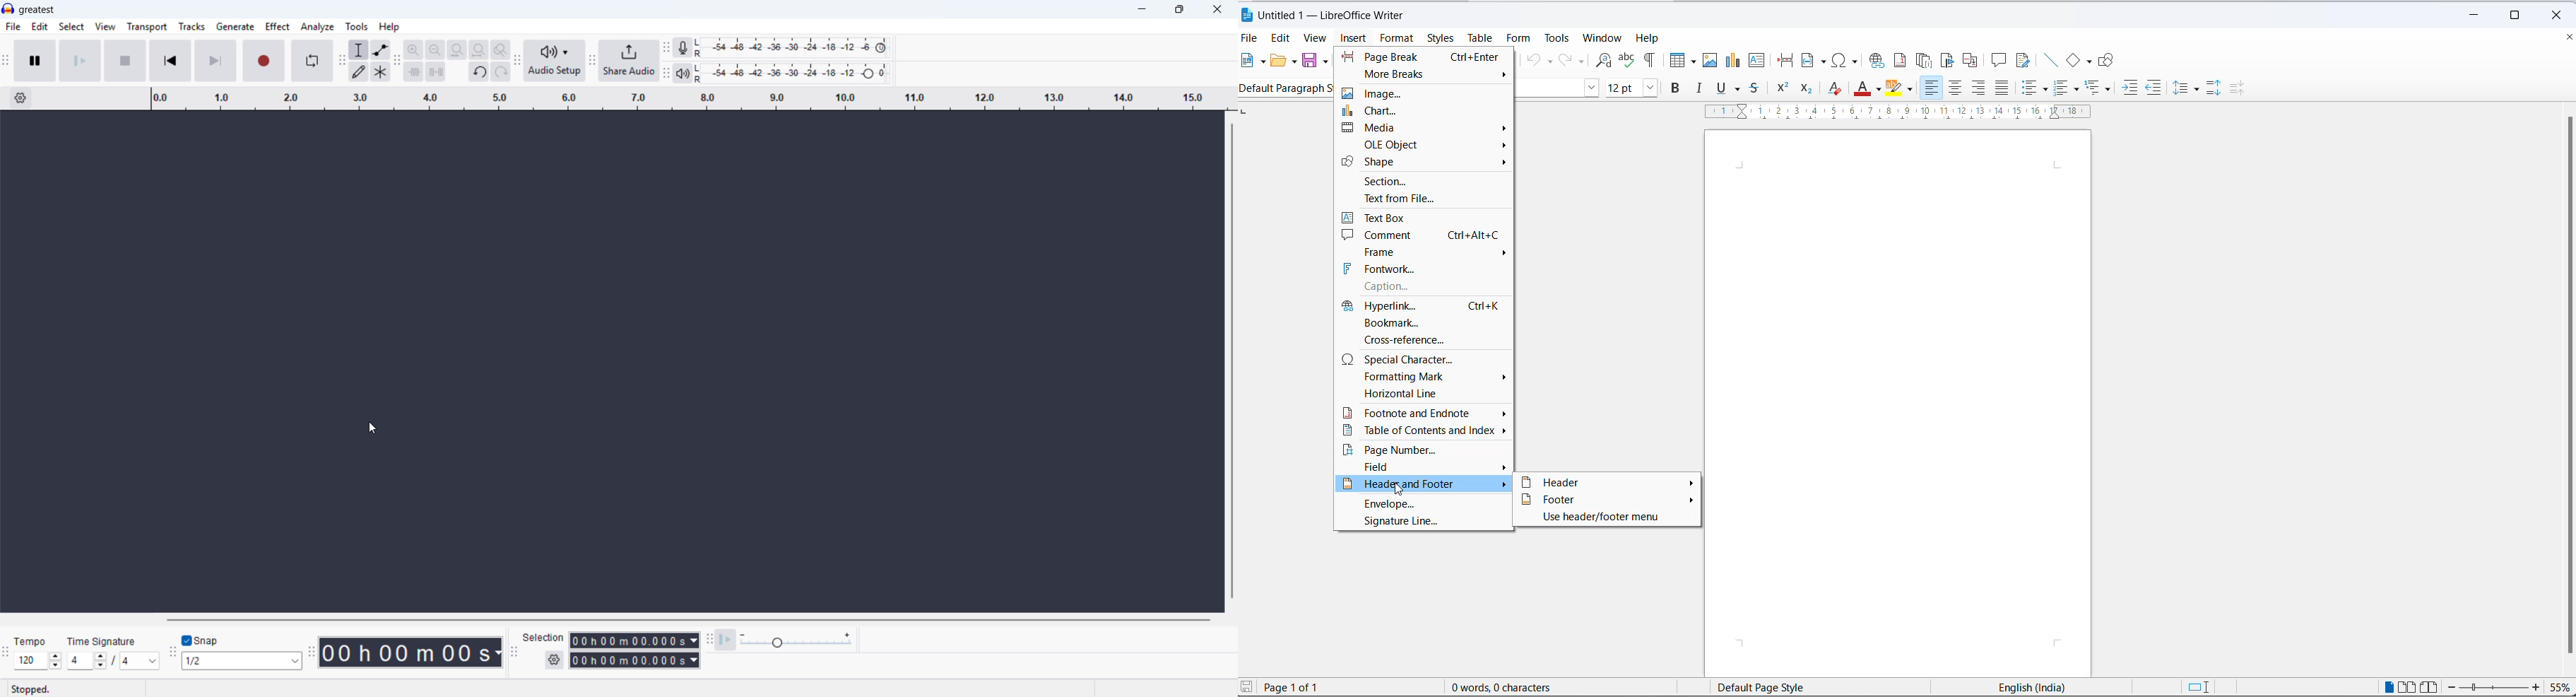 The width and height of the screenshot is (2576, 700). What do you see at coordinates (2199, 88) in the screenshot?
I see `line spacing options` at bounding box center [2199, 88].